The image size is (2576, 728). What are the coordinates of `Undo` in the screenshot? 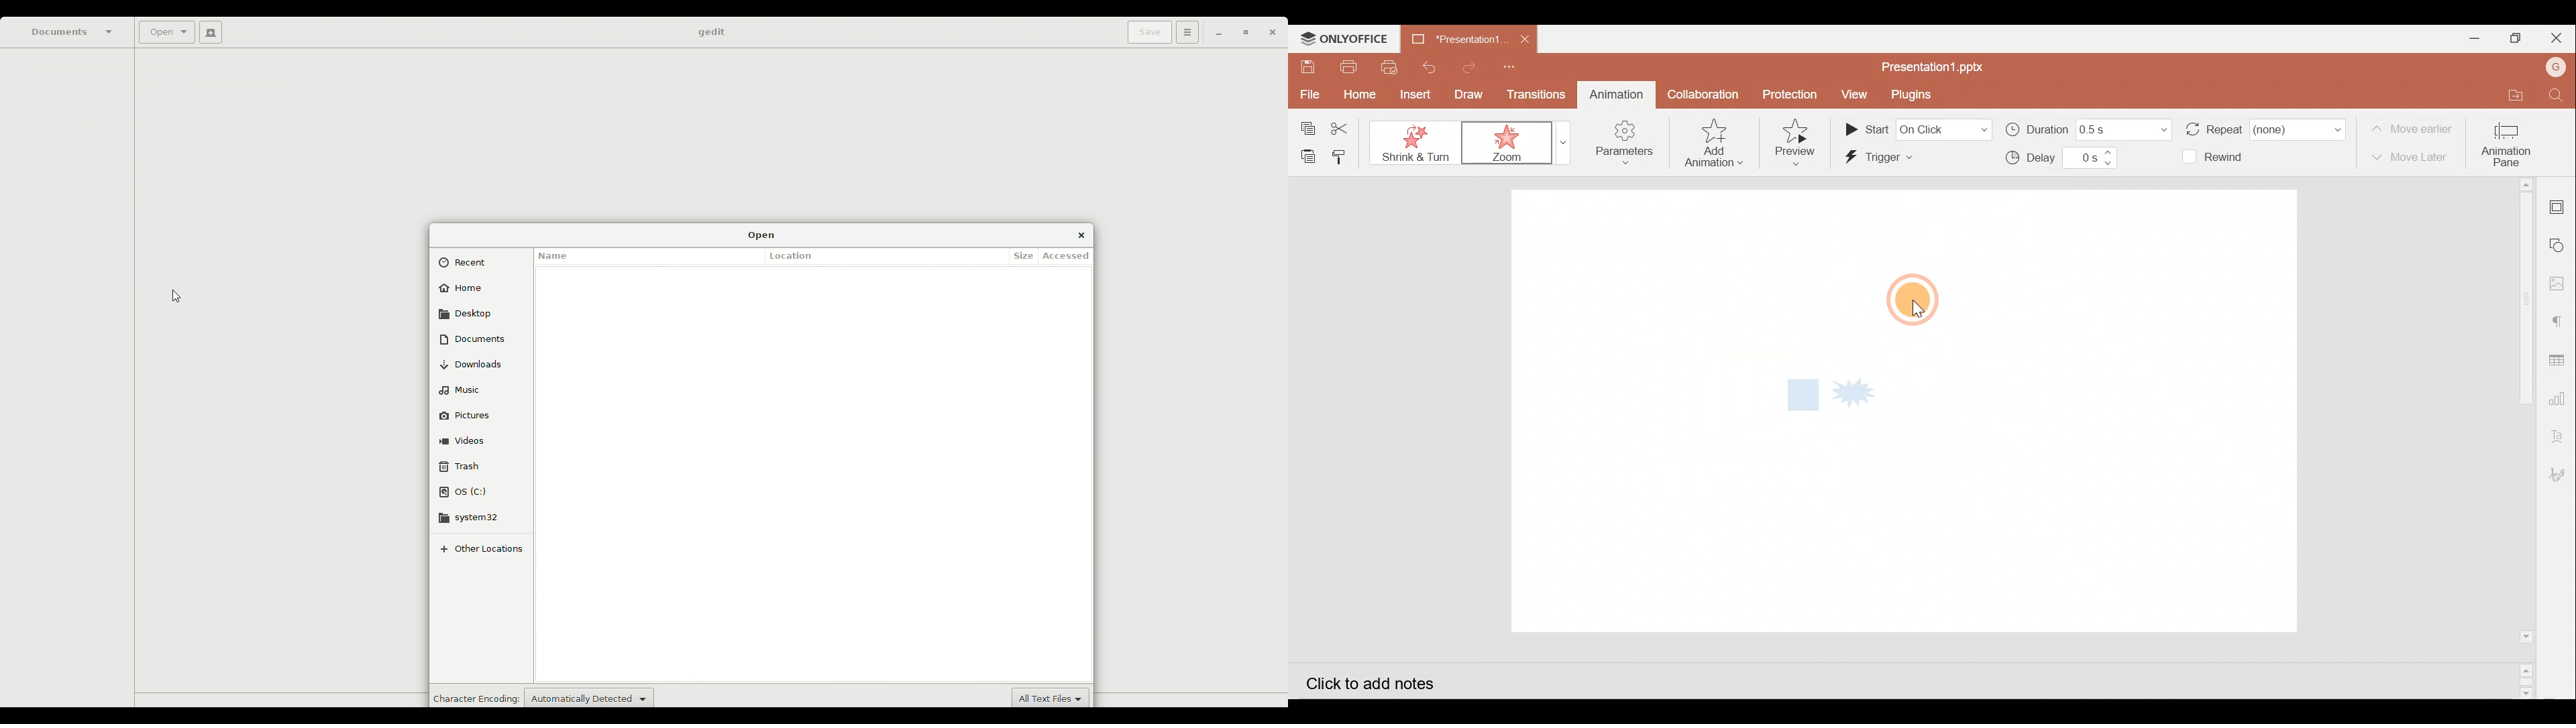 It's located at (1428, 65).